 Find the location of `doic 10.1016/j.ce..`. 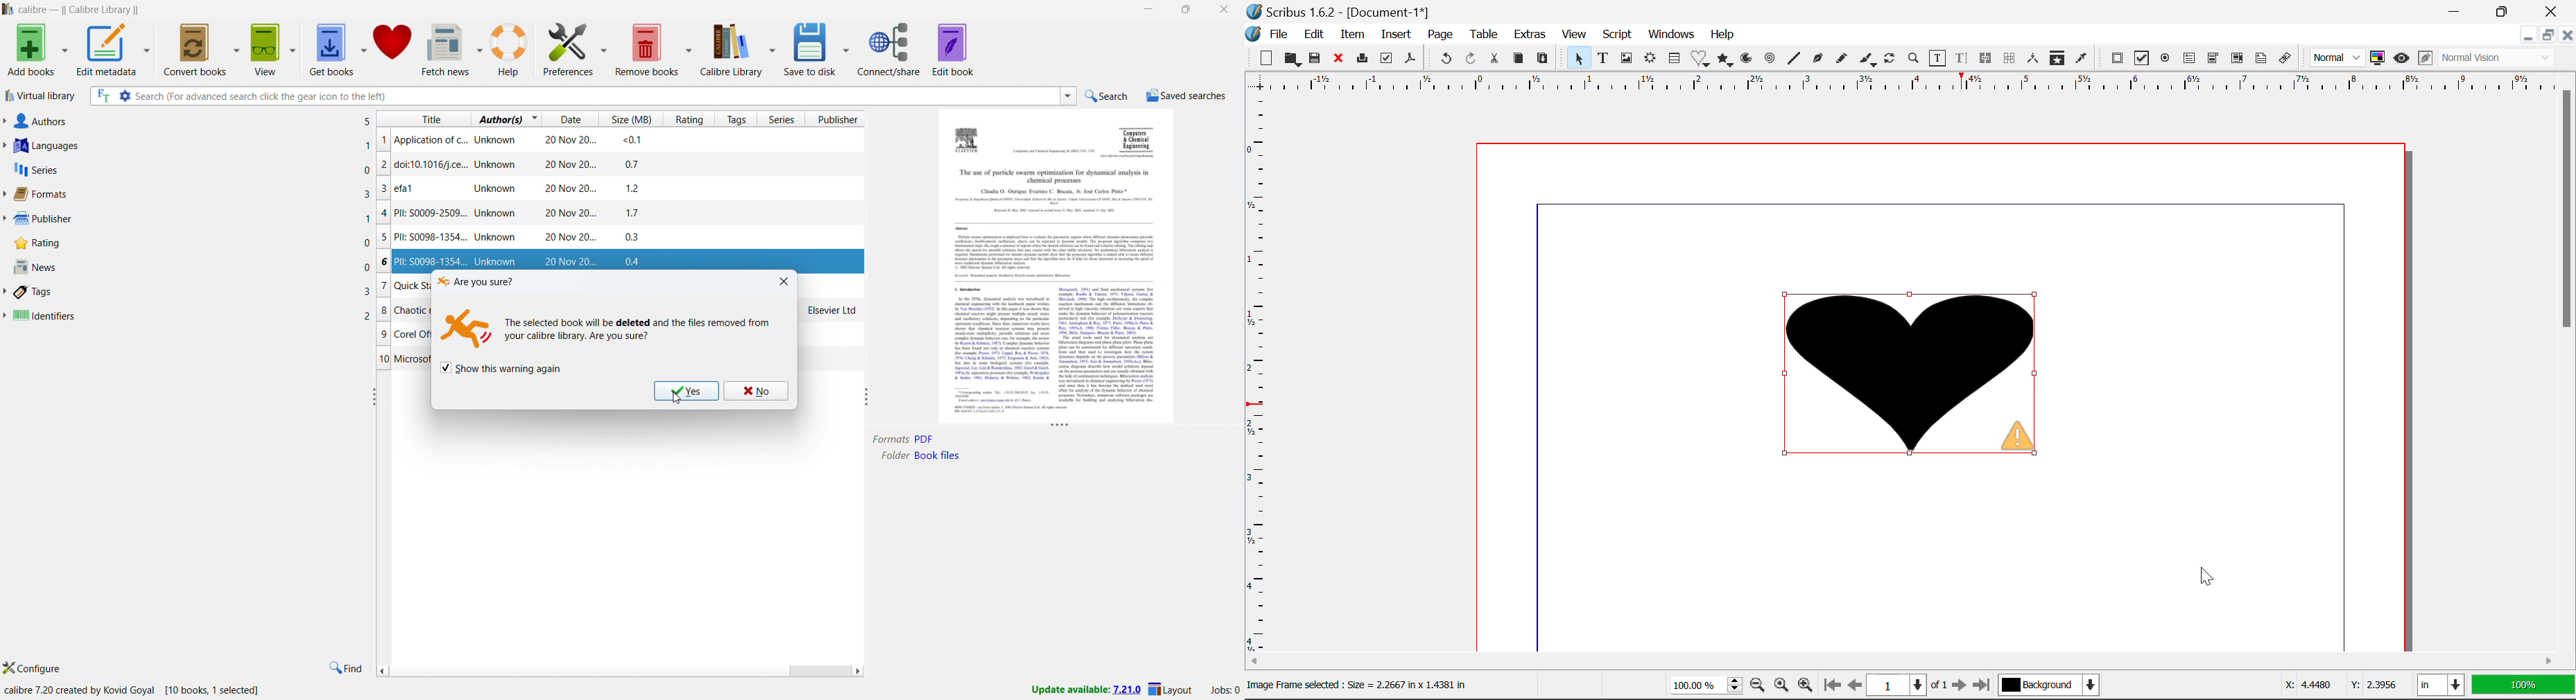

doic 10.1016/j.ce.. is located at coordinates (589, 163).